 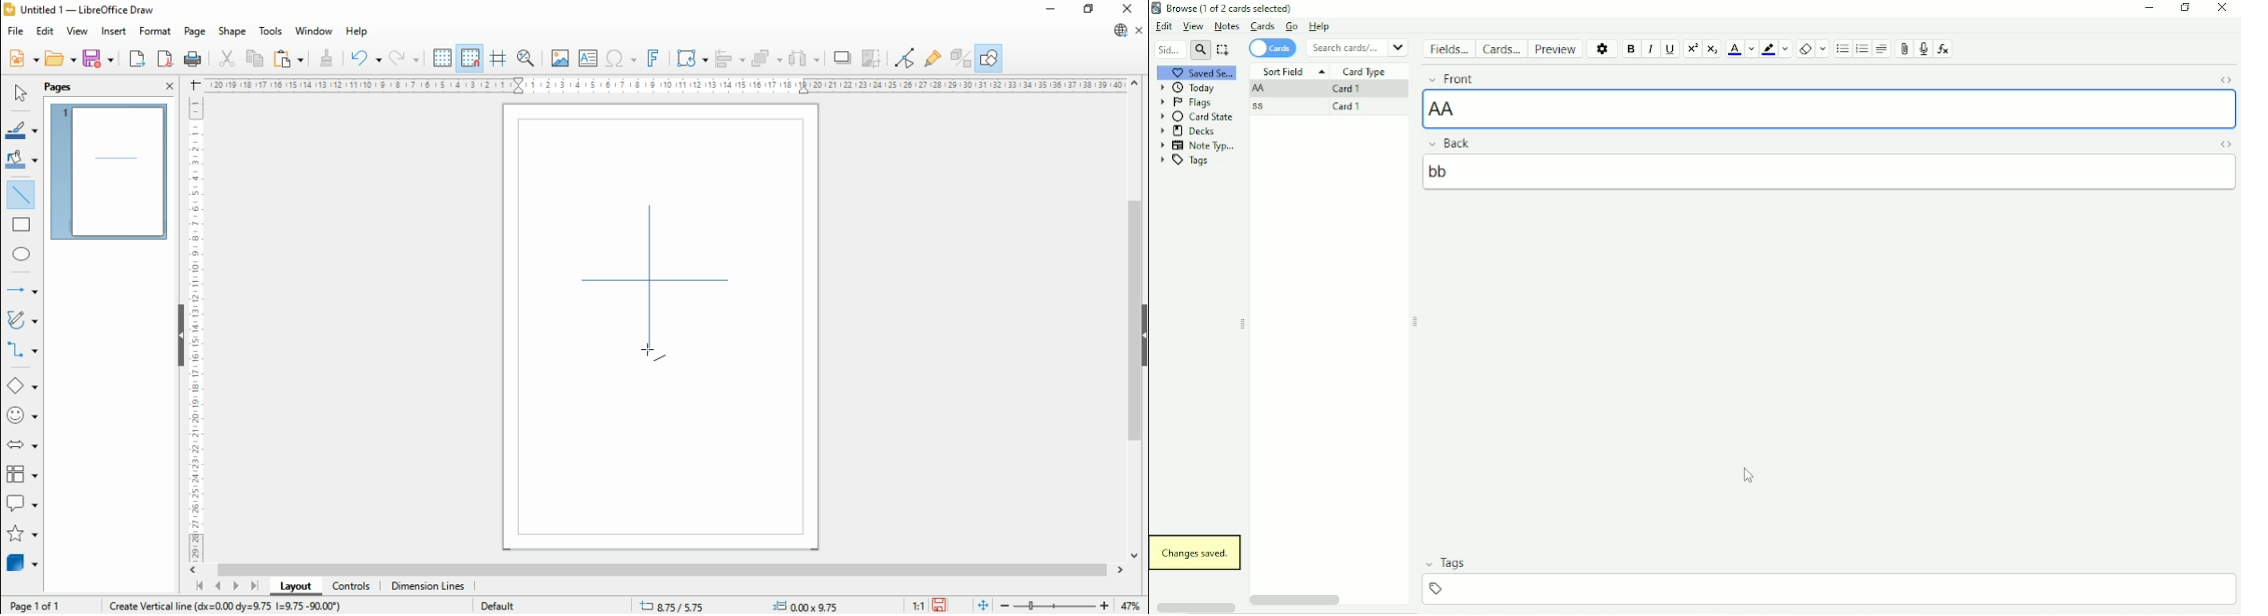 What do you see at coordinates (1206, 72) in the screenshot?
I see `Saved Search` at bounding box center [1206, 72].